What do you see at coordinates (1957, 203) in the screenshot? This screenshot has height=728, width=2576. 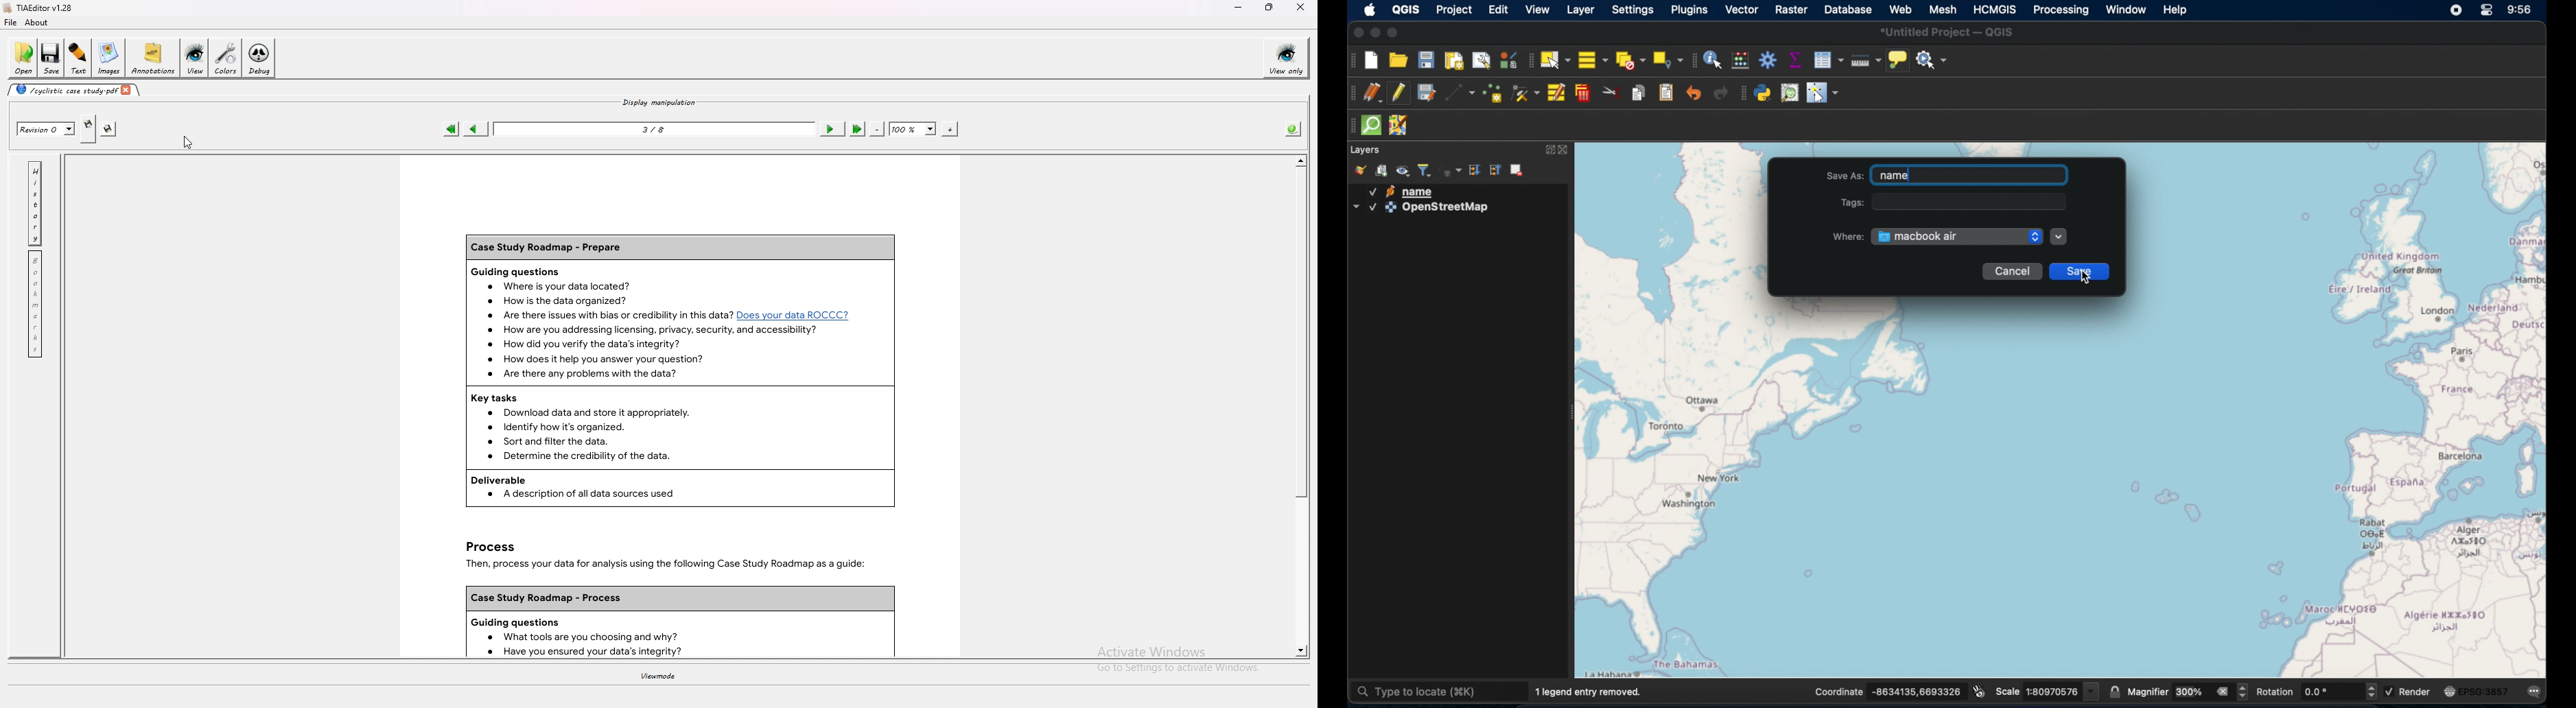 I see `Tags` at bounding box center [1957, 203].